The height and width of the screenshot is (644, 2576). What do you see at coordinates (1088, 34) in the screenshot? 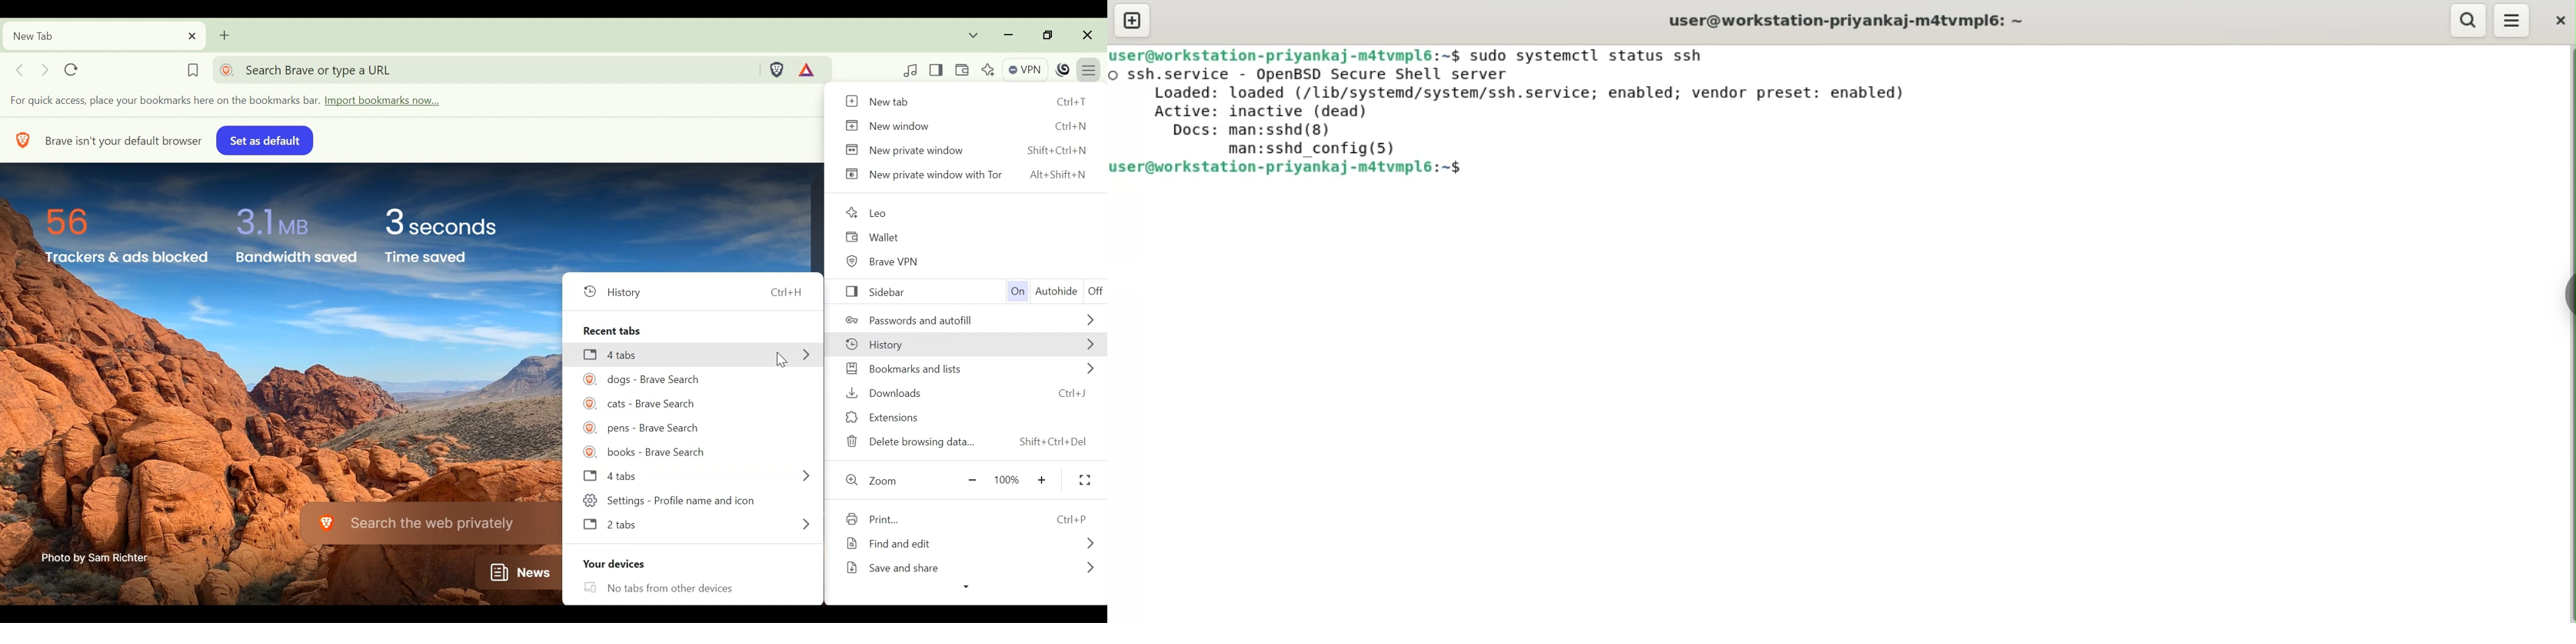
I see `Close` at bounding box center [1088, 34].